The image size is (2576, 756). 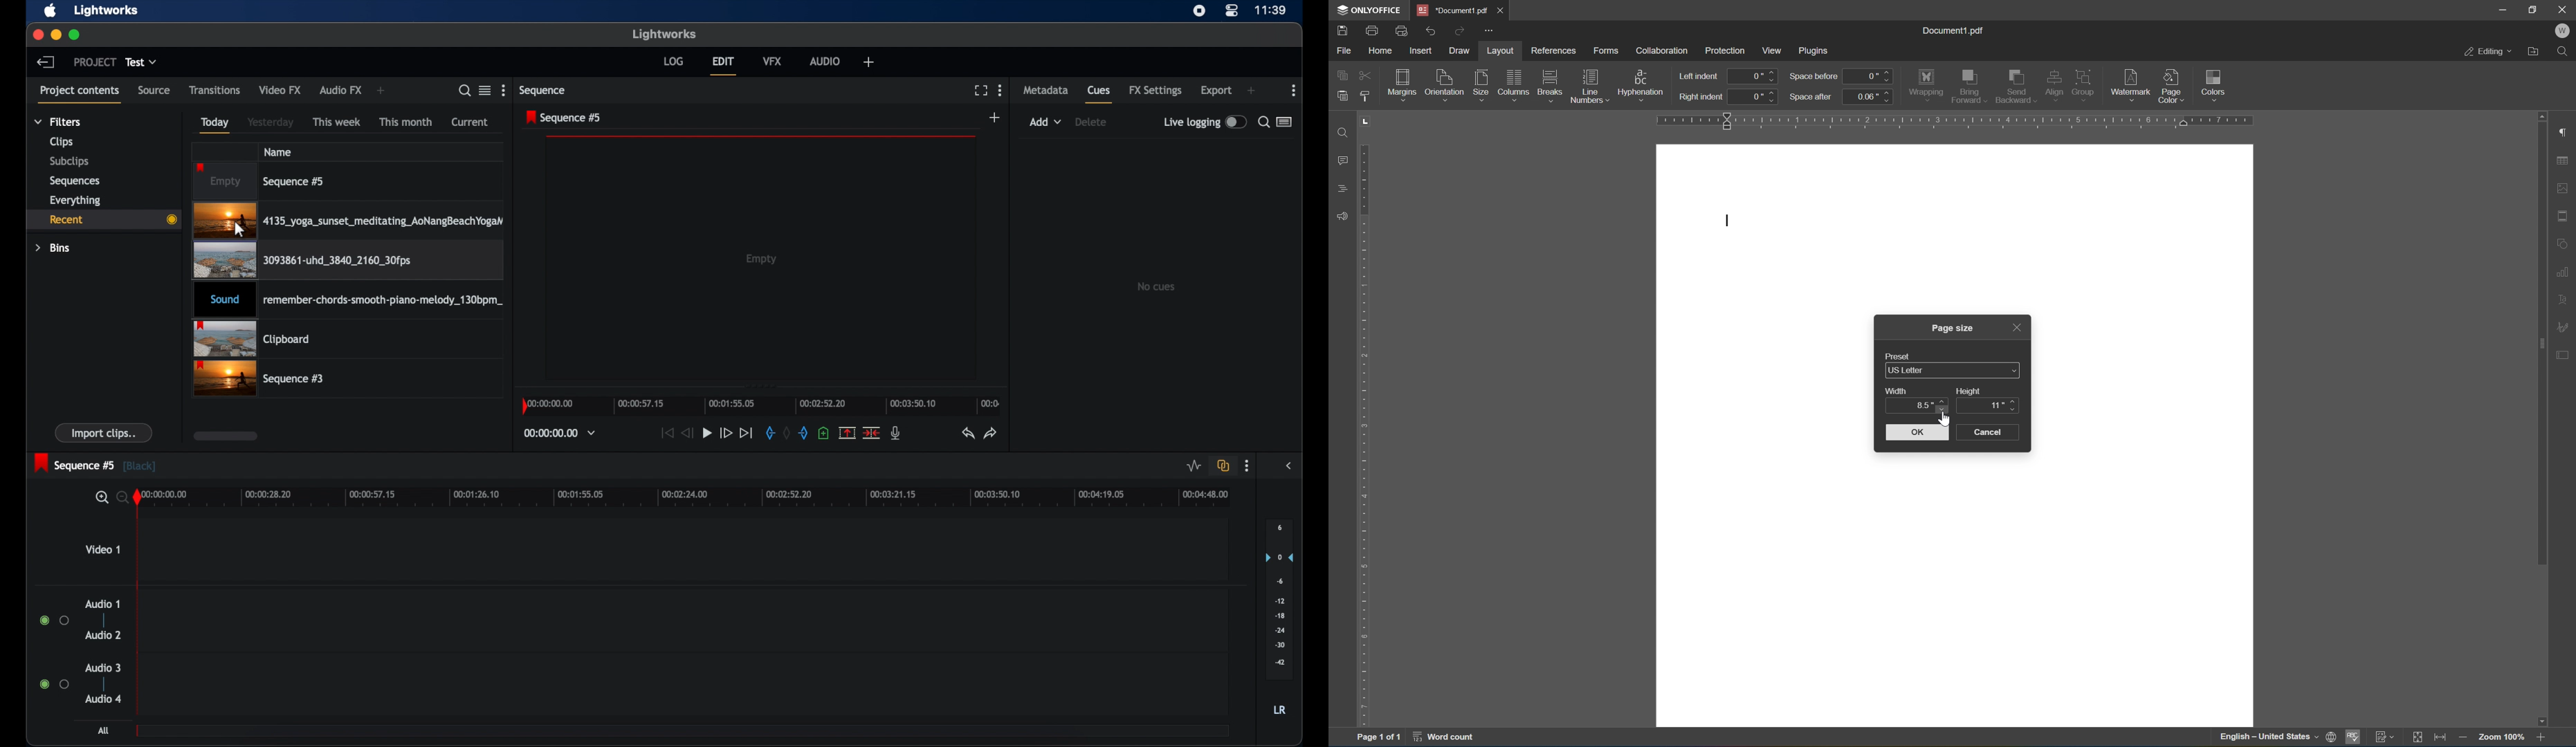 What do you see at coordinates (1342, 74) in the screenshot?
I see `copy` at bounding box center [1342, 74].